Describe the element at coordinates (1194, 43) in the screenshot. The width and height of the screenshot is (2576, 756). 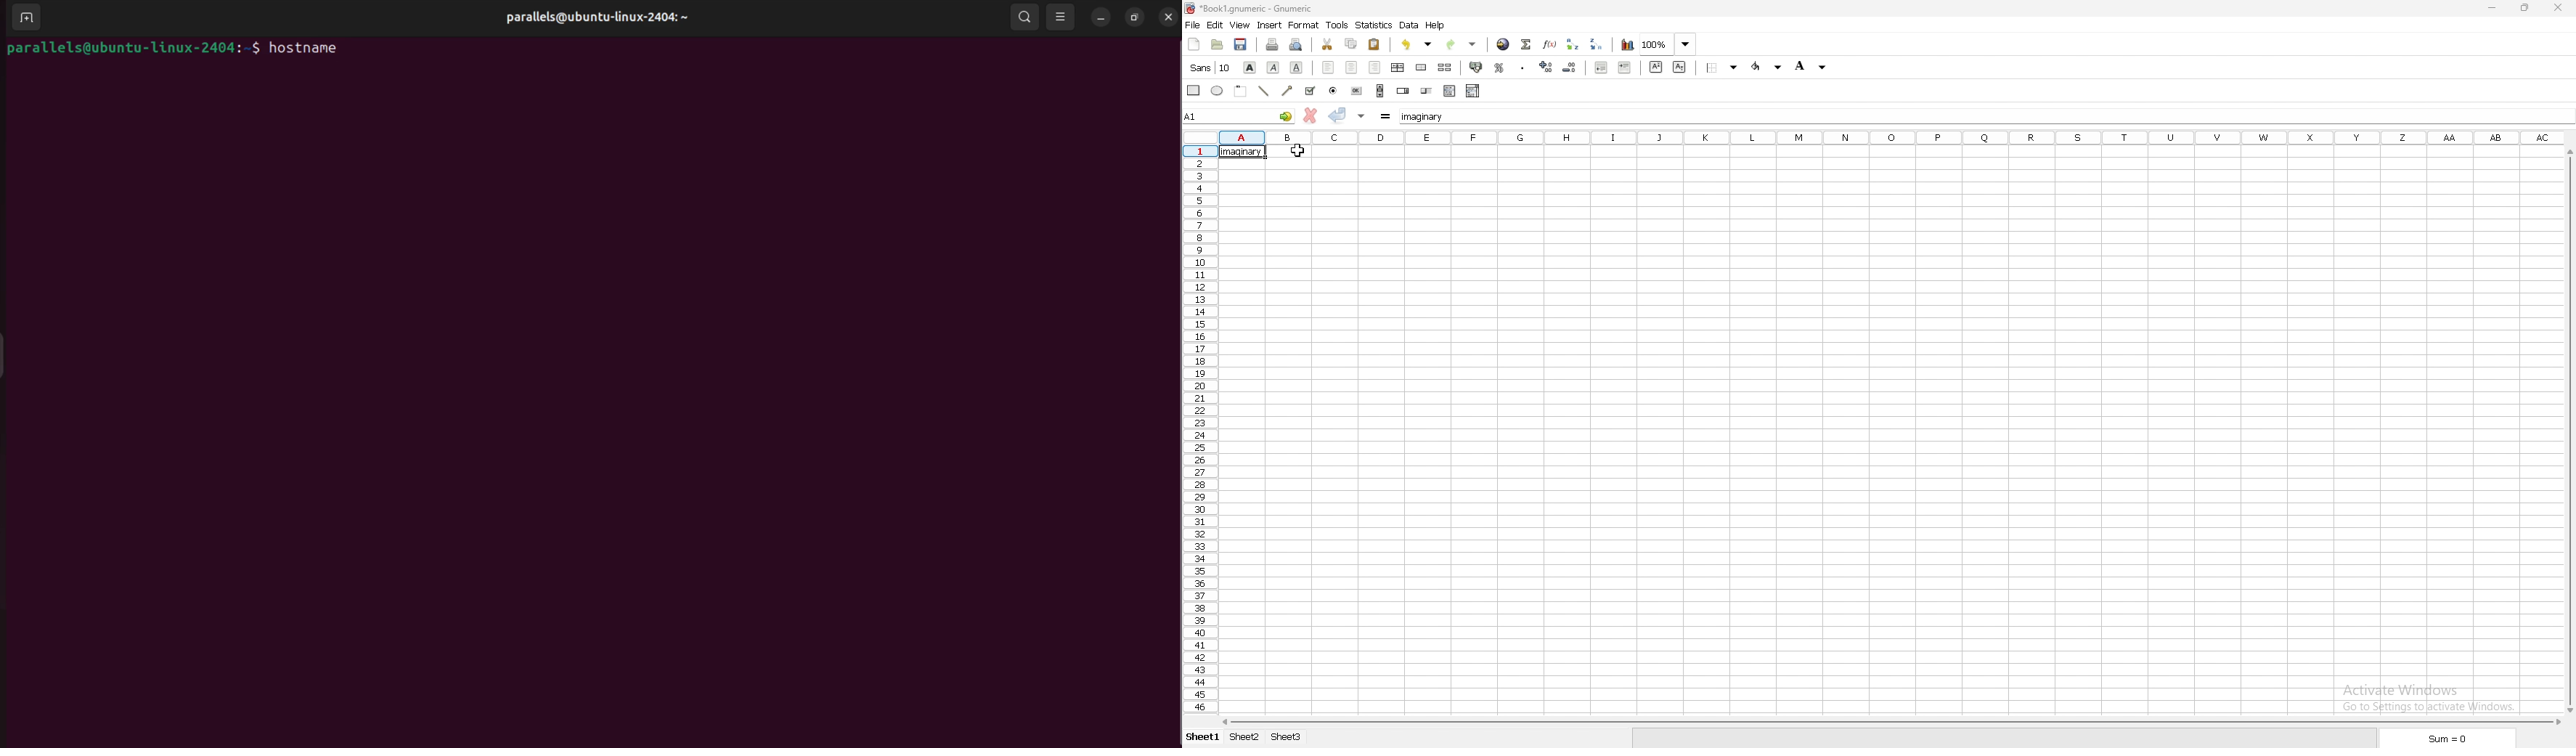
I see `new` at that location.